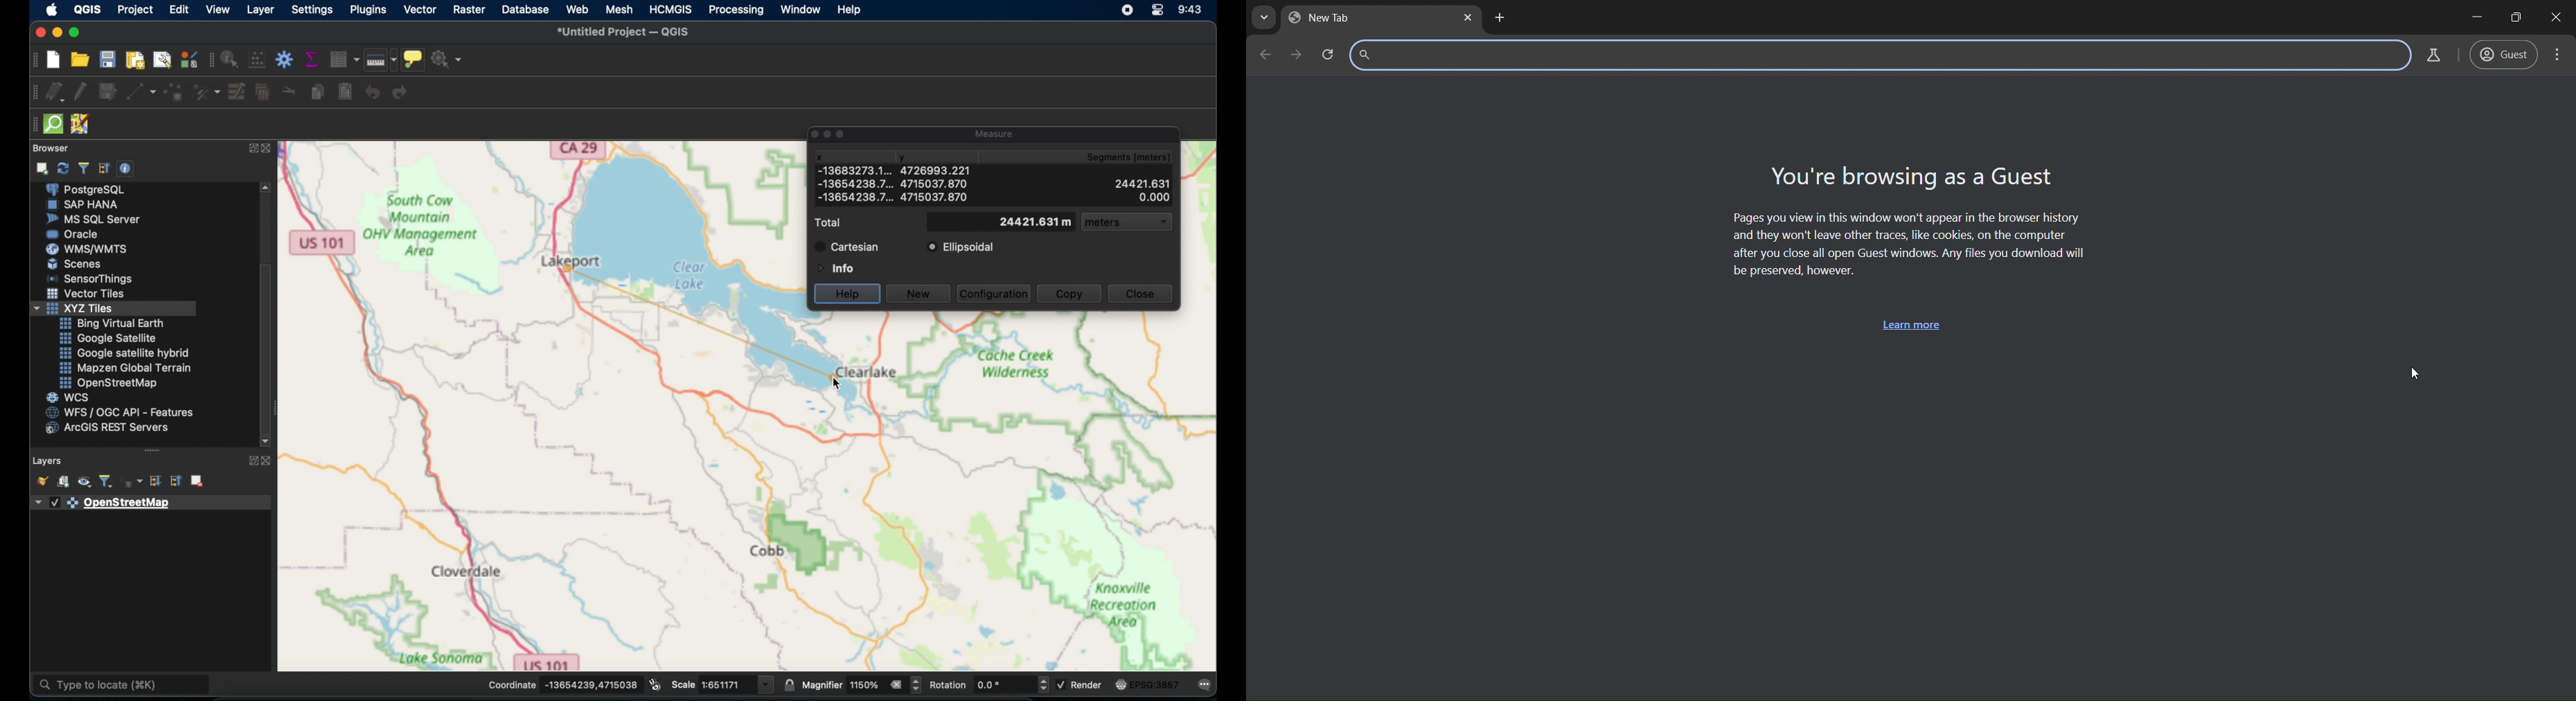  Describe the element at coordinates (1466, 18) in the screenshot. I see `close tab` at that location.